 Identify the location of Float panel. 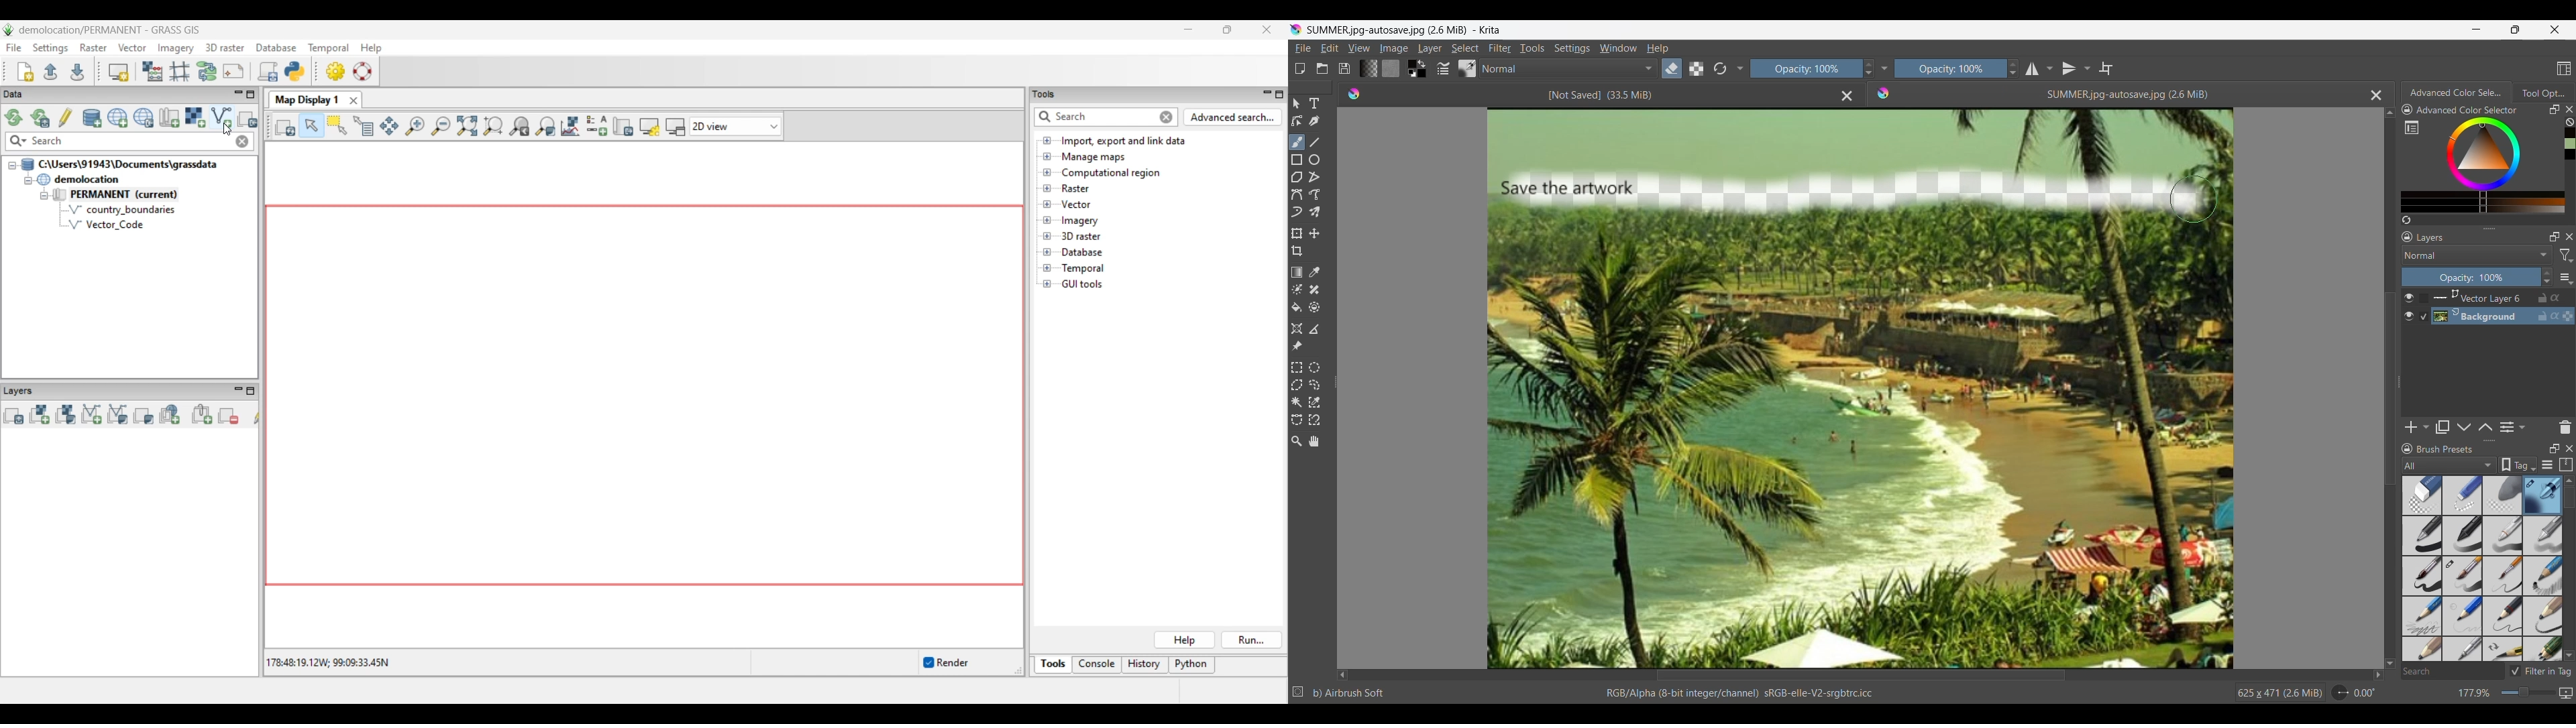
(2555, 109).